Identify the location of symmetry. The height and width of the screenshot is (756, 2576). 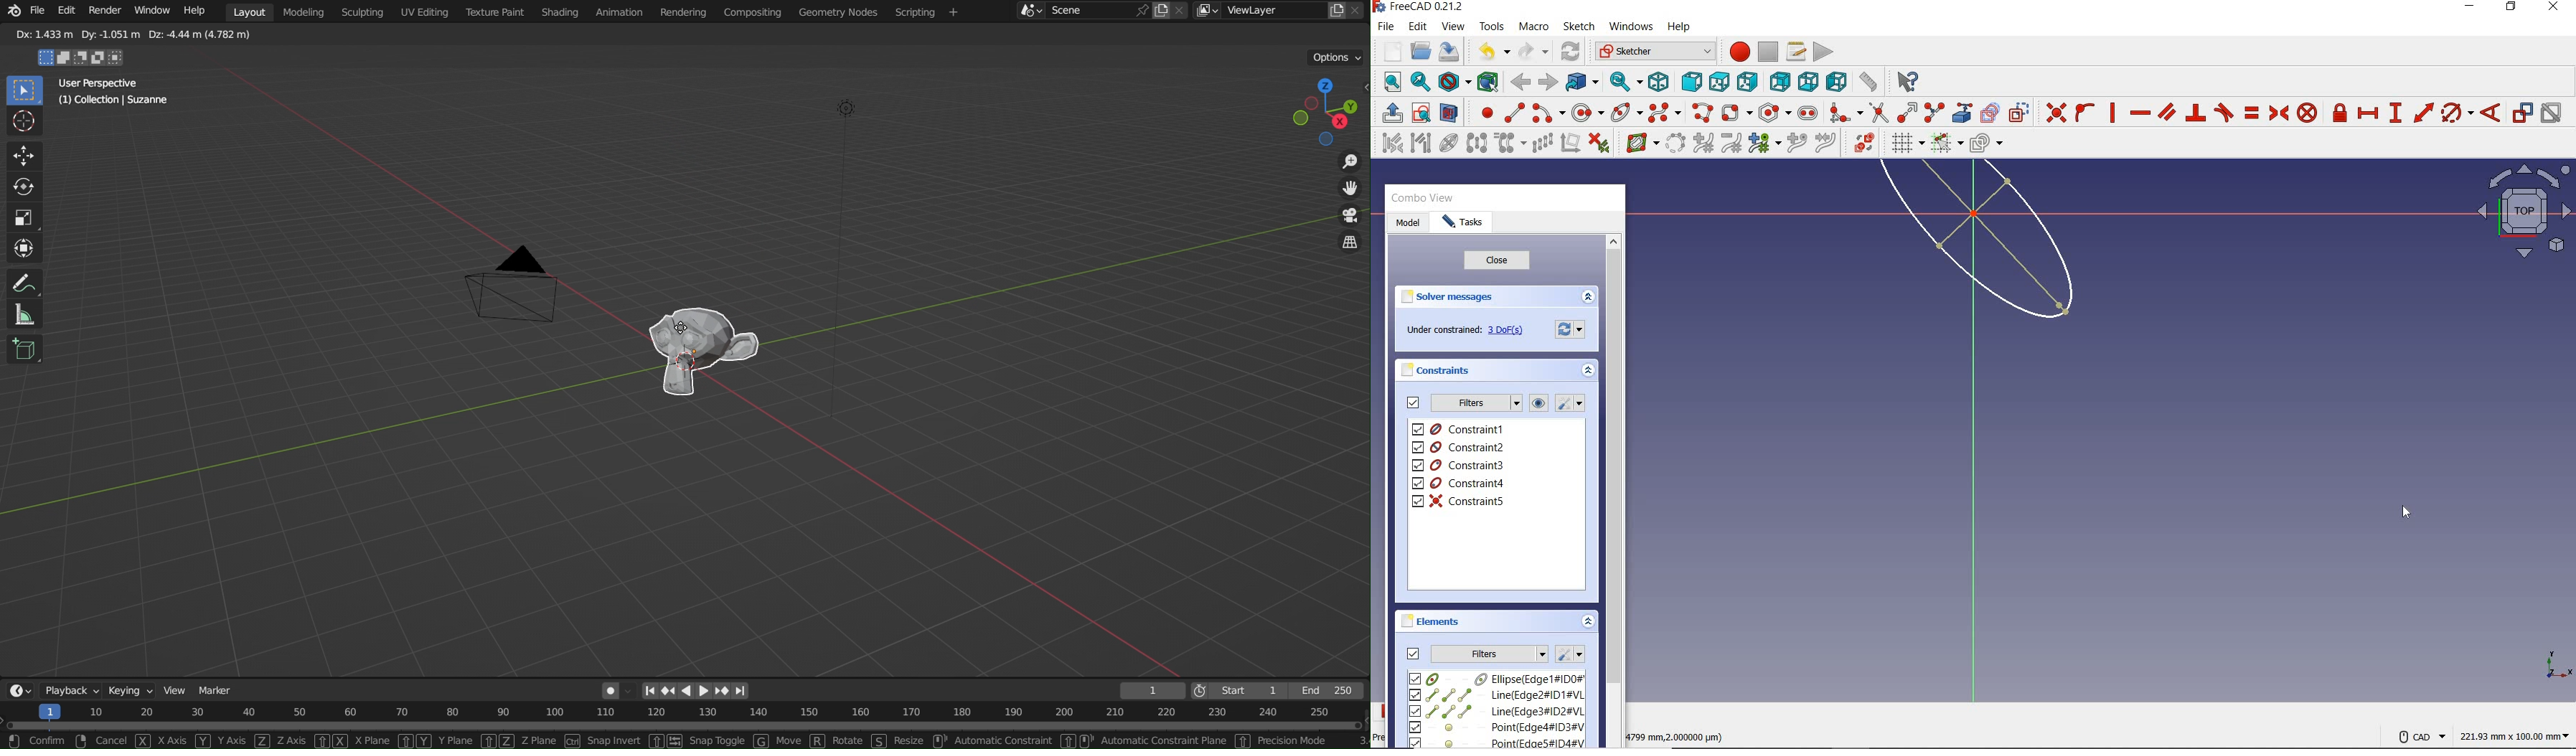
(1477, 142).